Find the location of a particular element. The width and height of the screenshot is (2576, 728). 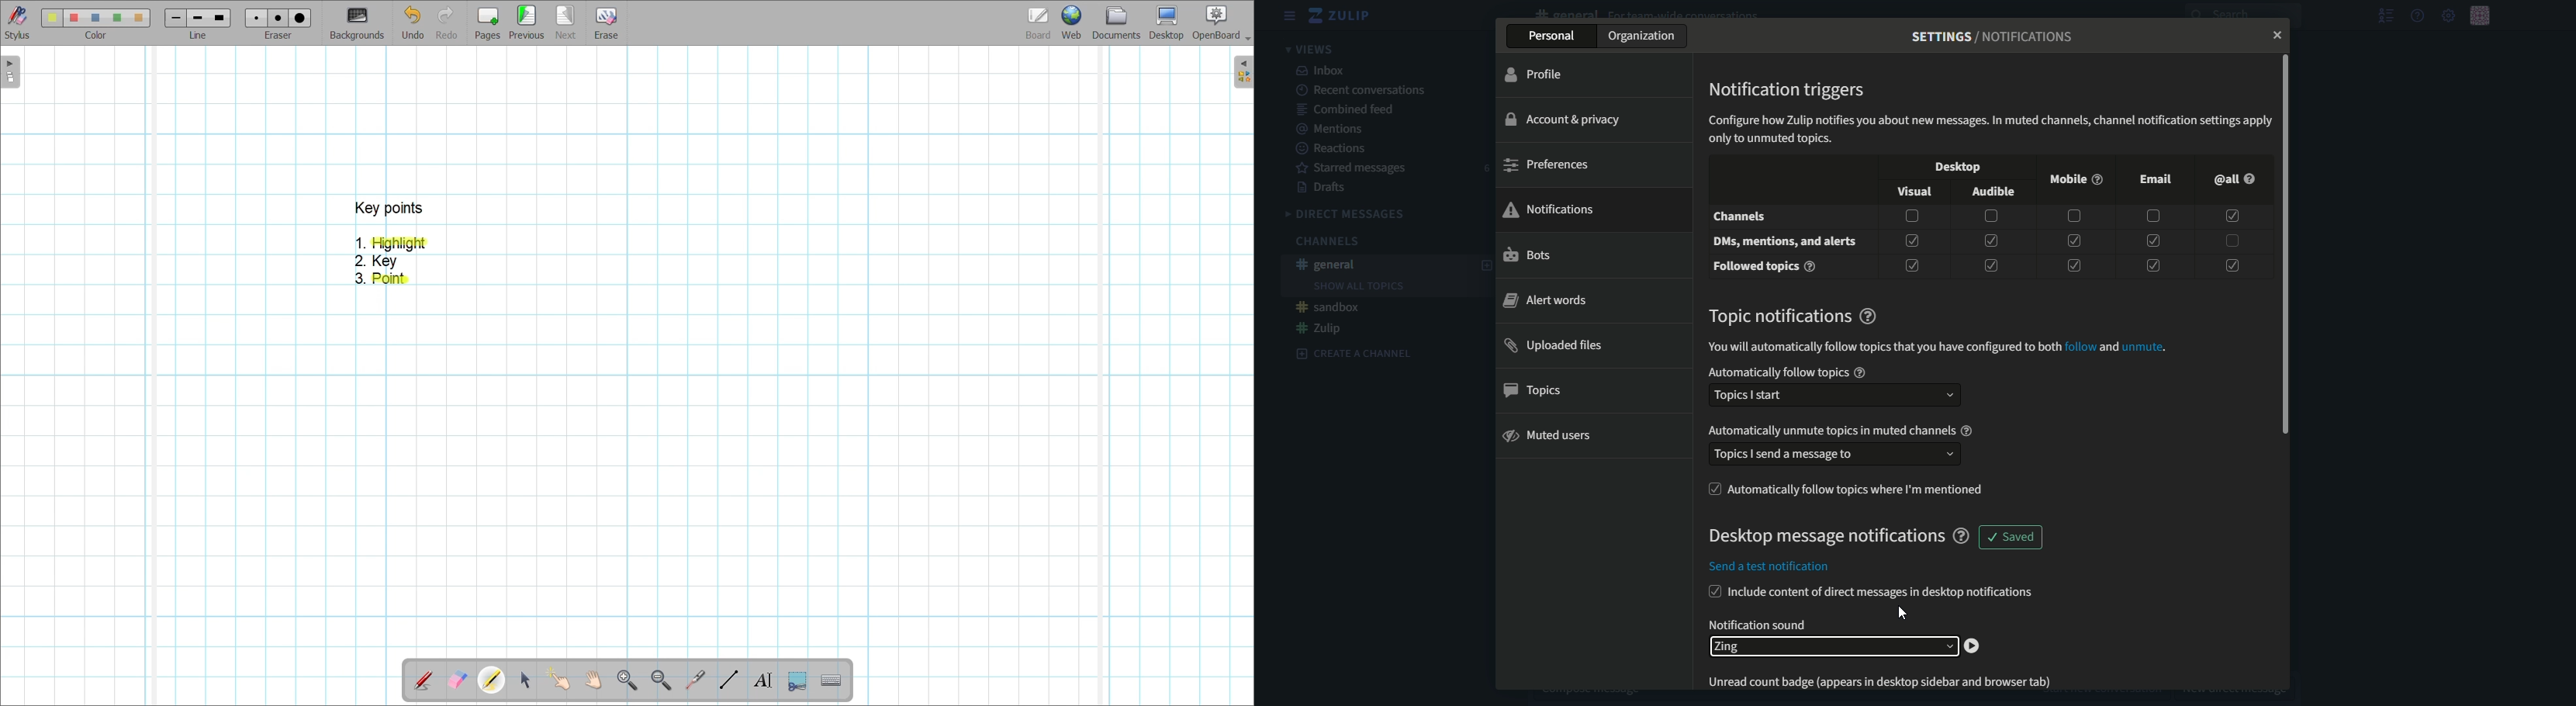

checkbox is located at coordinates (1912, 266).